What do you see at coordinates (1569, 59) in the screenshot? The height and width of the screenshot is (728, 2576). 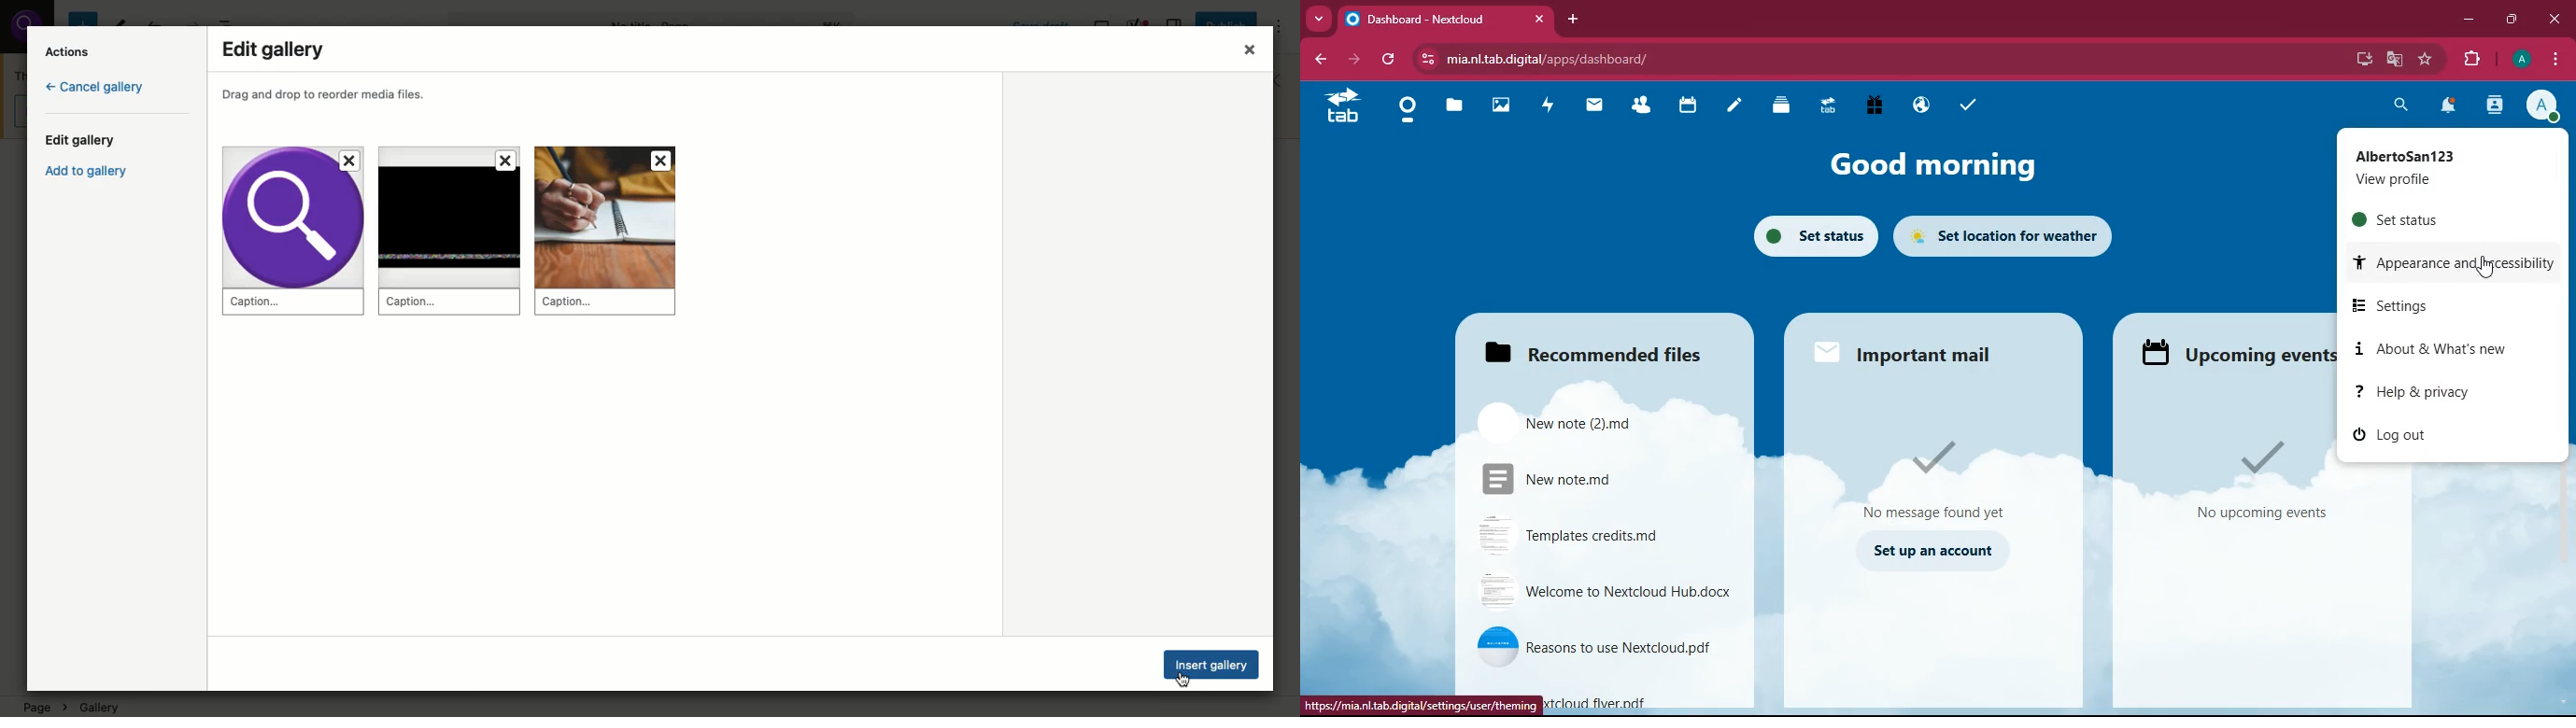 I see `url` at bounding box center [1569, 59].